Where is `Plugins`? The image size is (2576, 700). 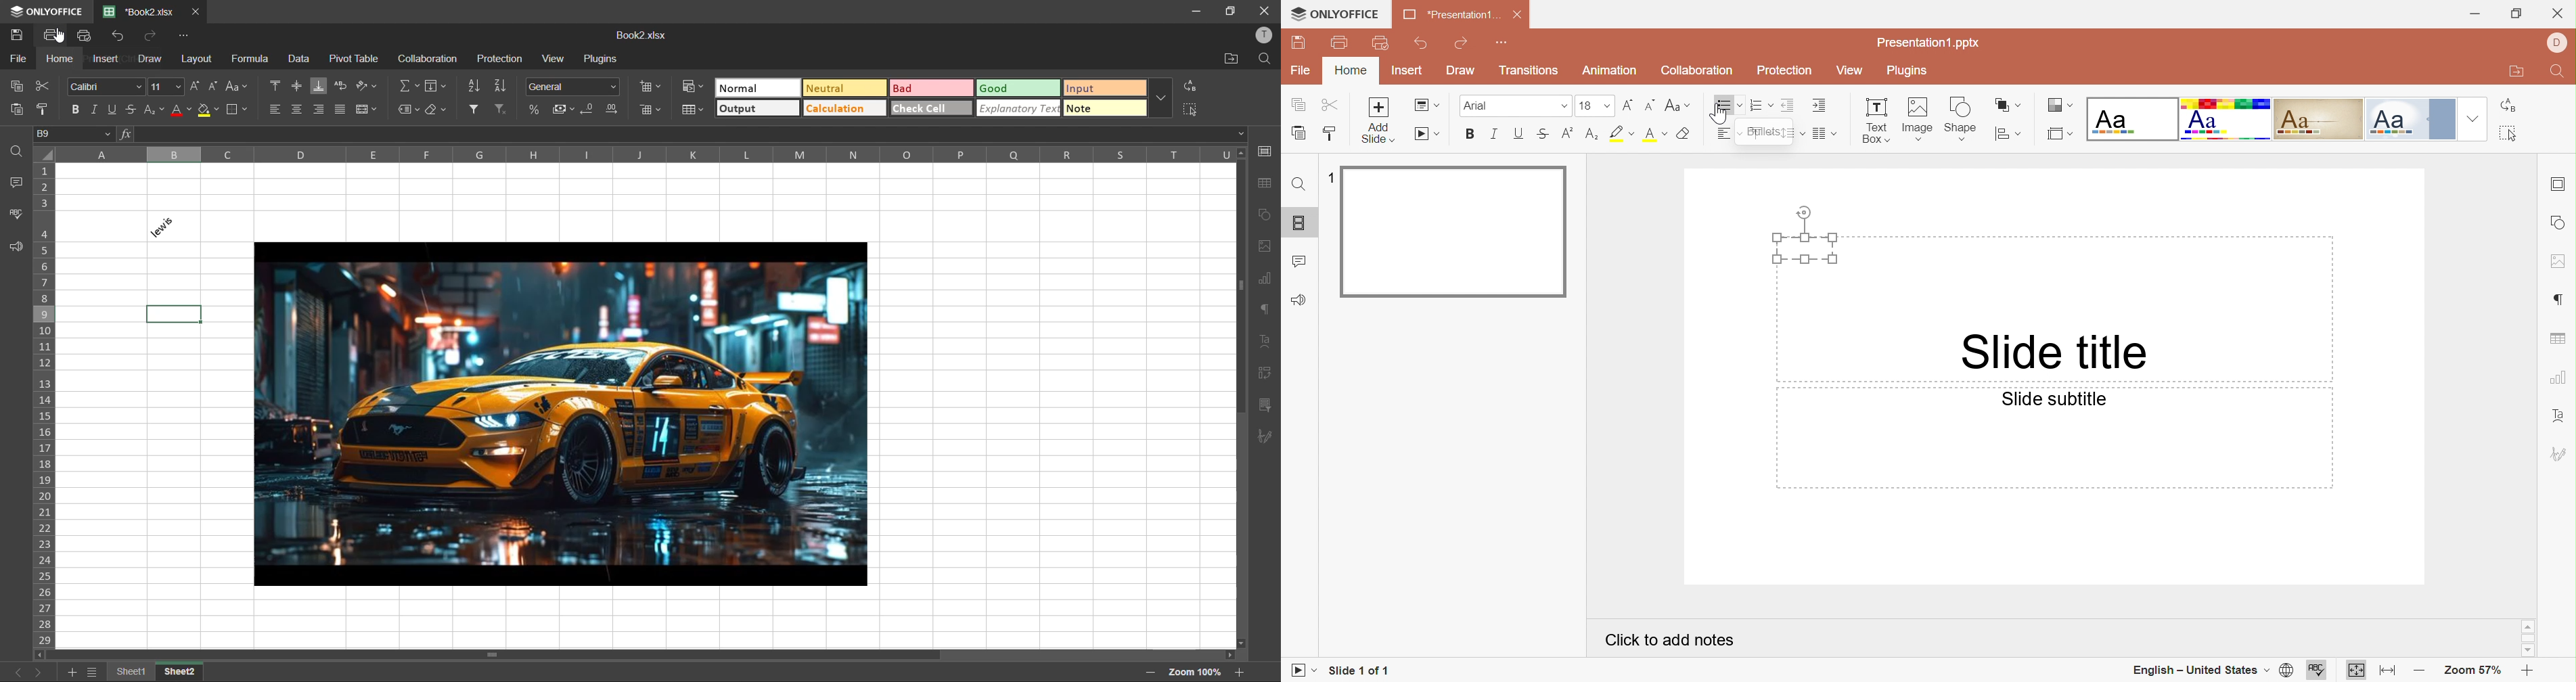
Plugins is located at coordinates (1910, 70).